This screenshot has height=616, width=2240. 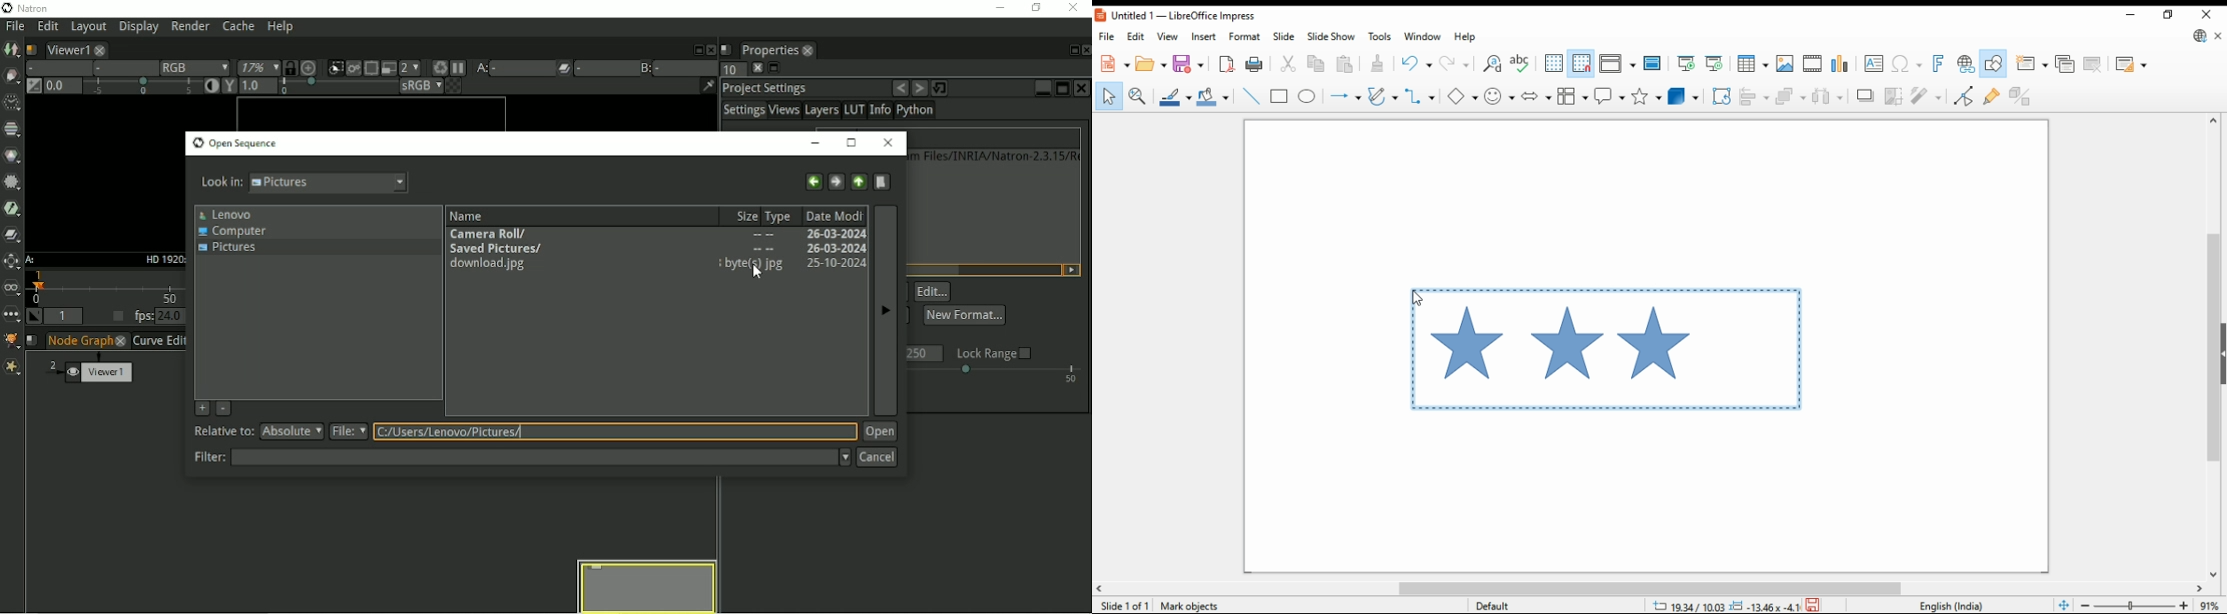 I want to click on Size, so click(x=743, y=215).